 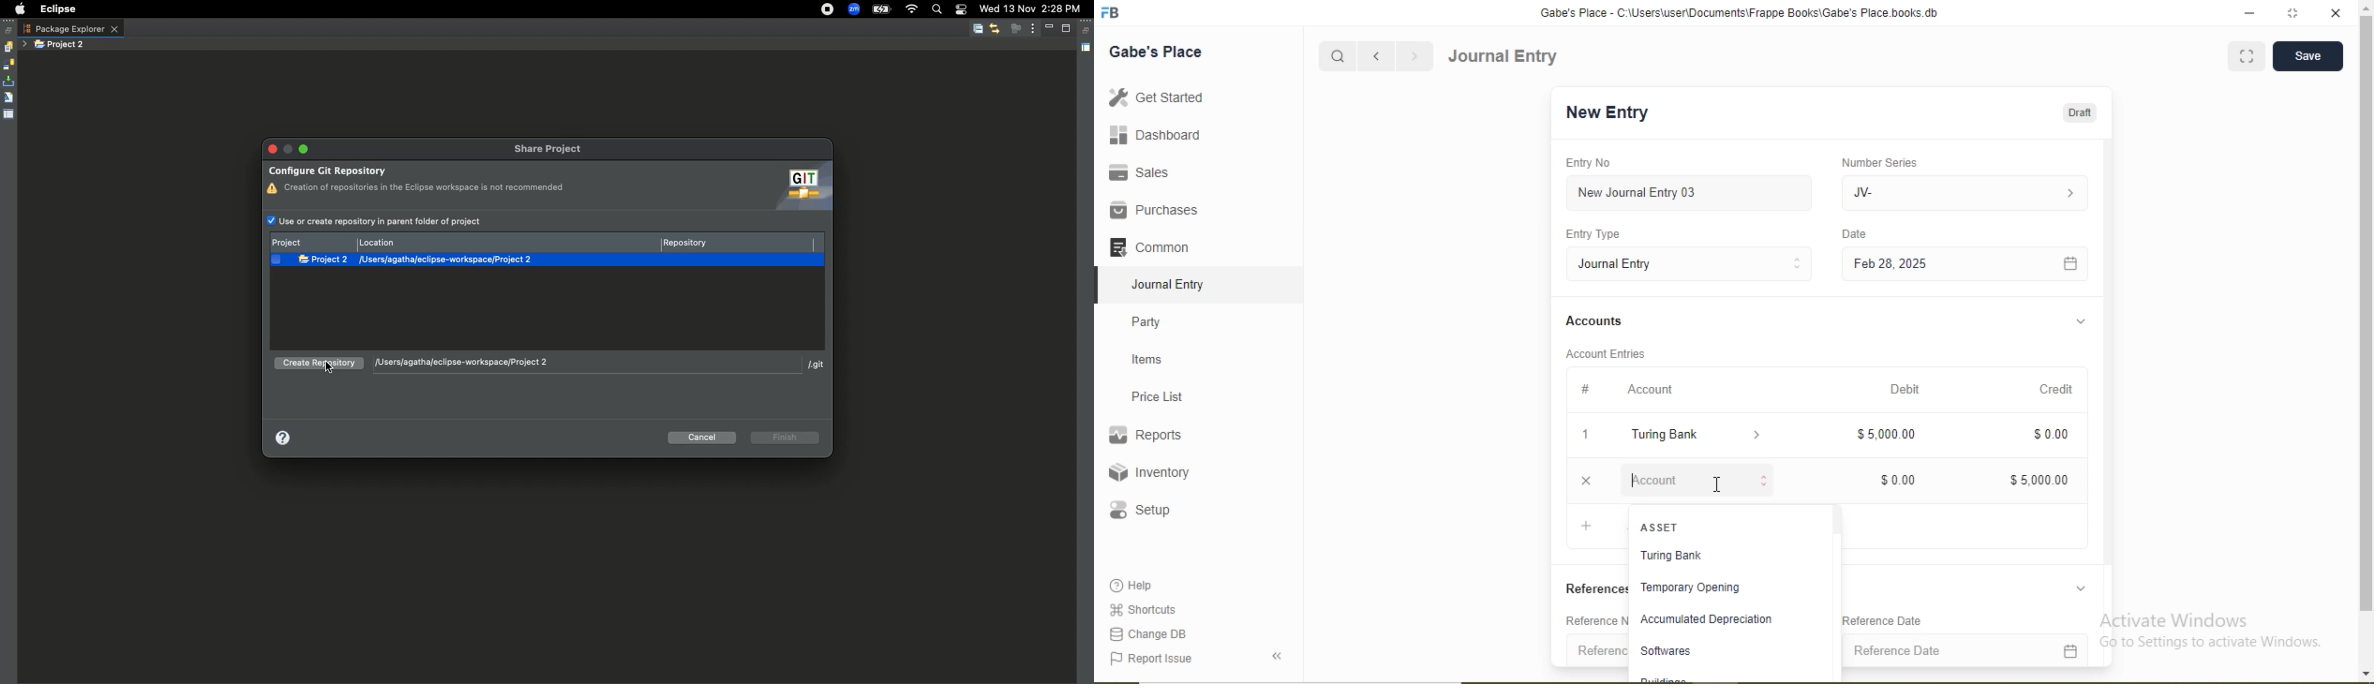 I want to click on Back, so click(x=1276, y=656).